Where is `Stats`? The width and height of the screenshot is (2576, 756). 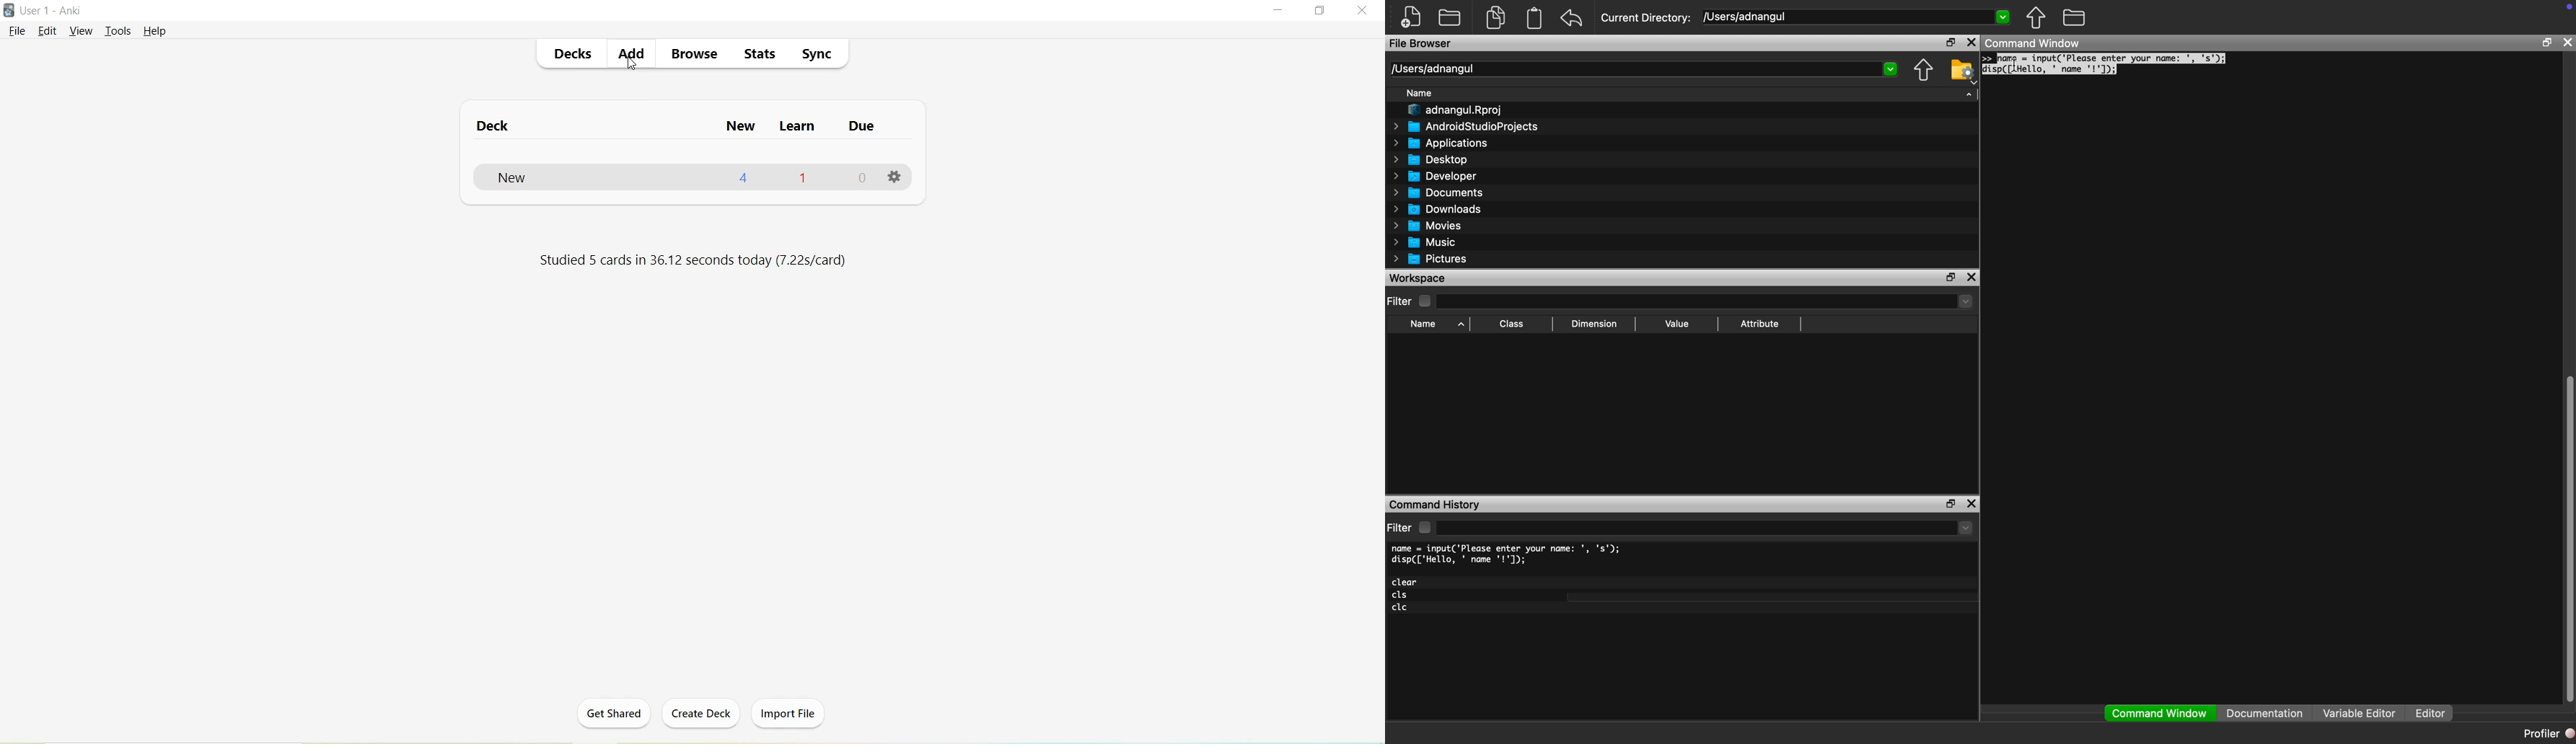 Stats is located at coordinates (757, 54).